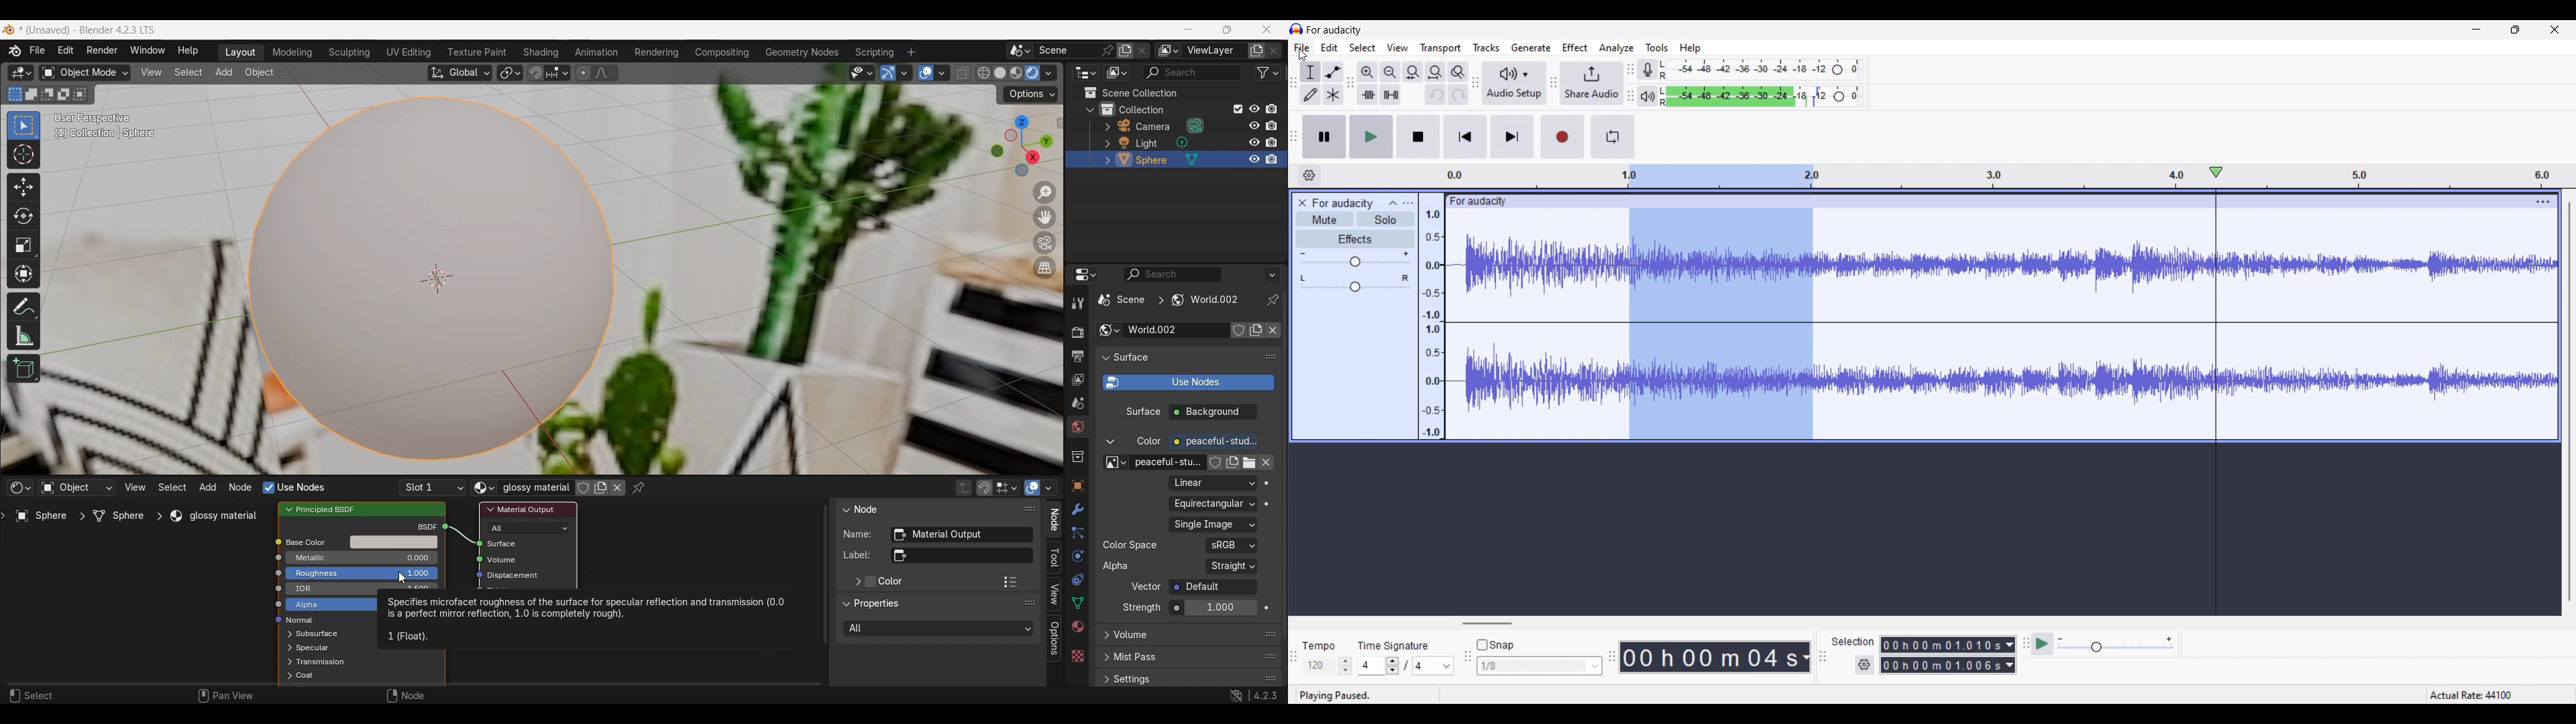 The width and height of the screenshot is (2576, 728). I want to click on Shading workspace, so click(541, 53).